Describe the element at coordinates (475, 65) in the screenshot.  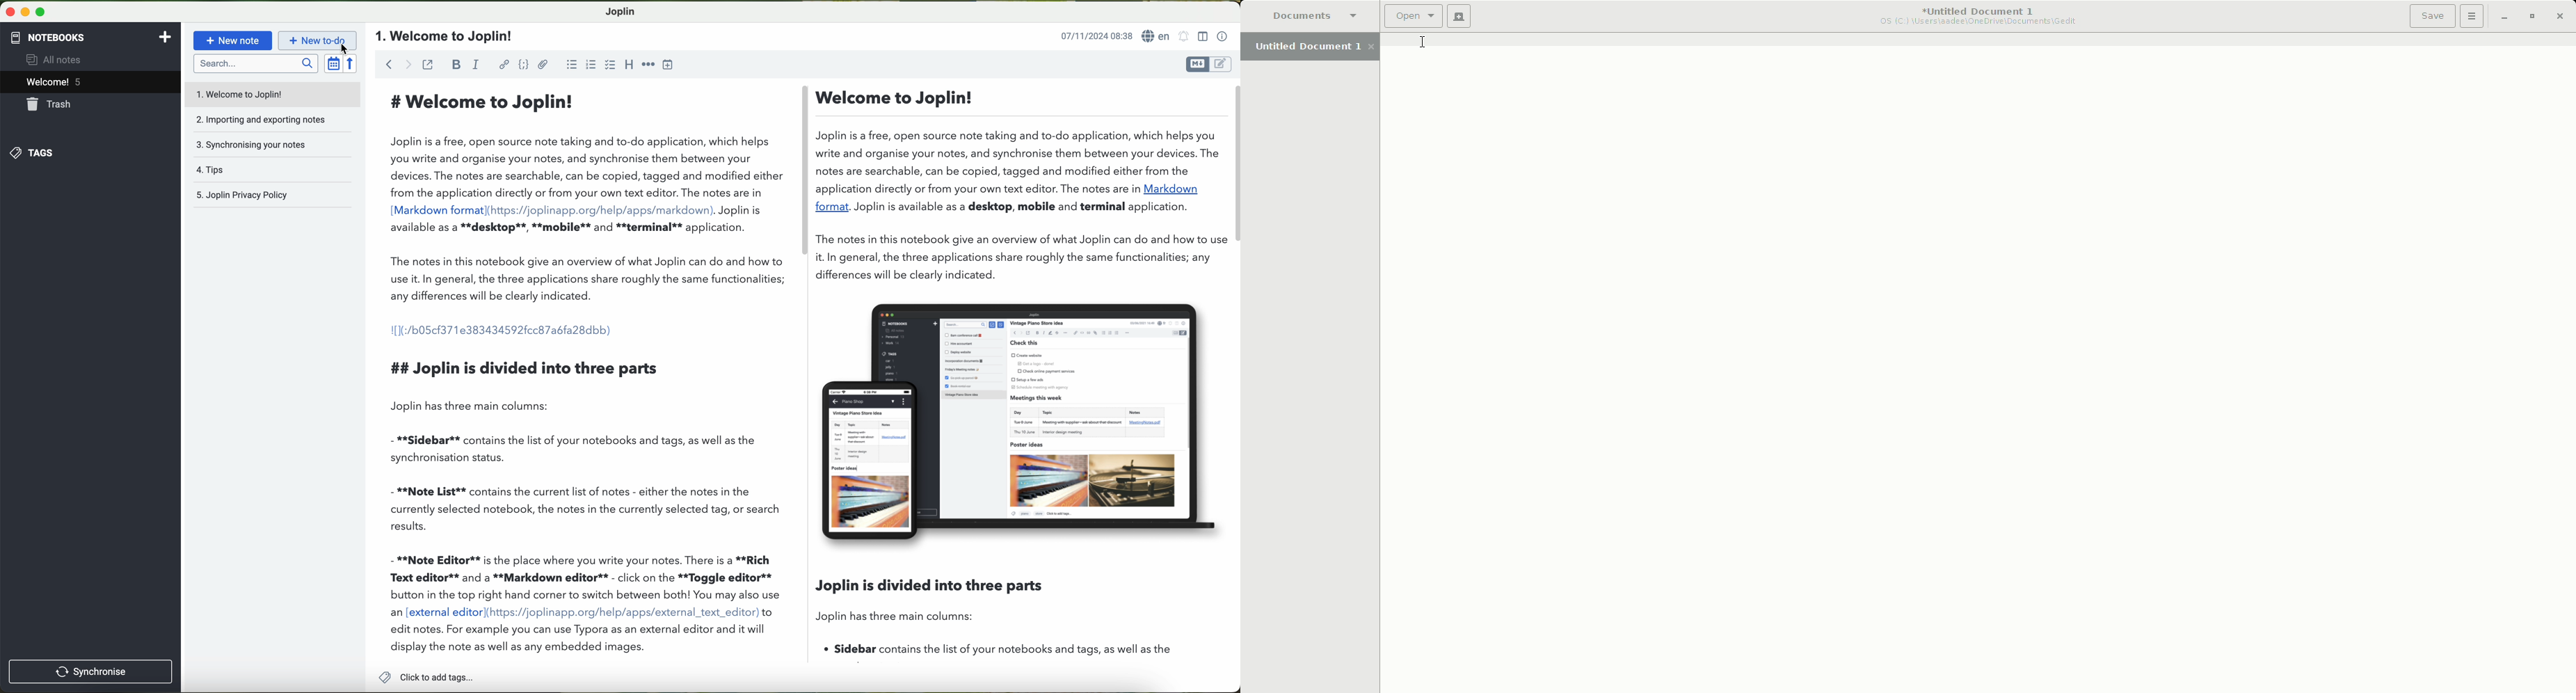
I see `italic` at that location.